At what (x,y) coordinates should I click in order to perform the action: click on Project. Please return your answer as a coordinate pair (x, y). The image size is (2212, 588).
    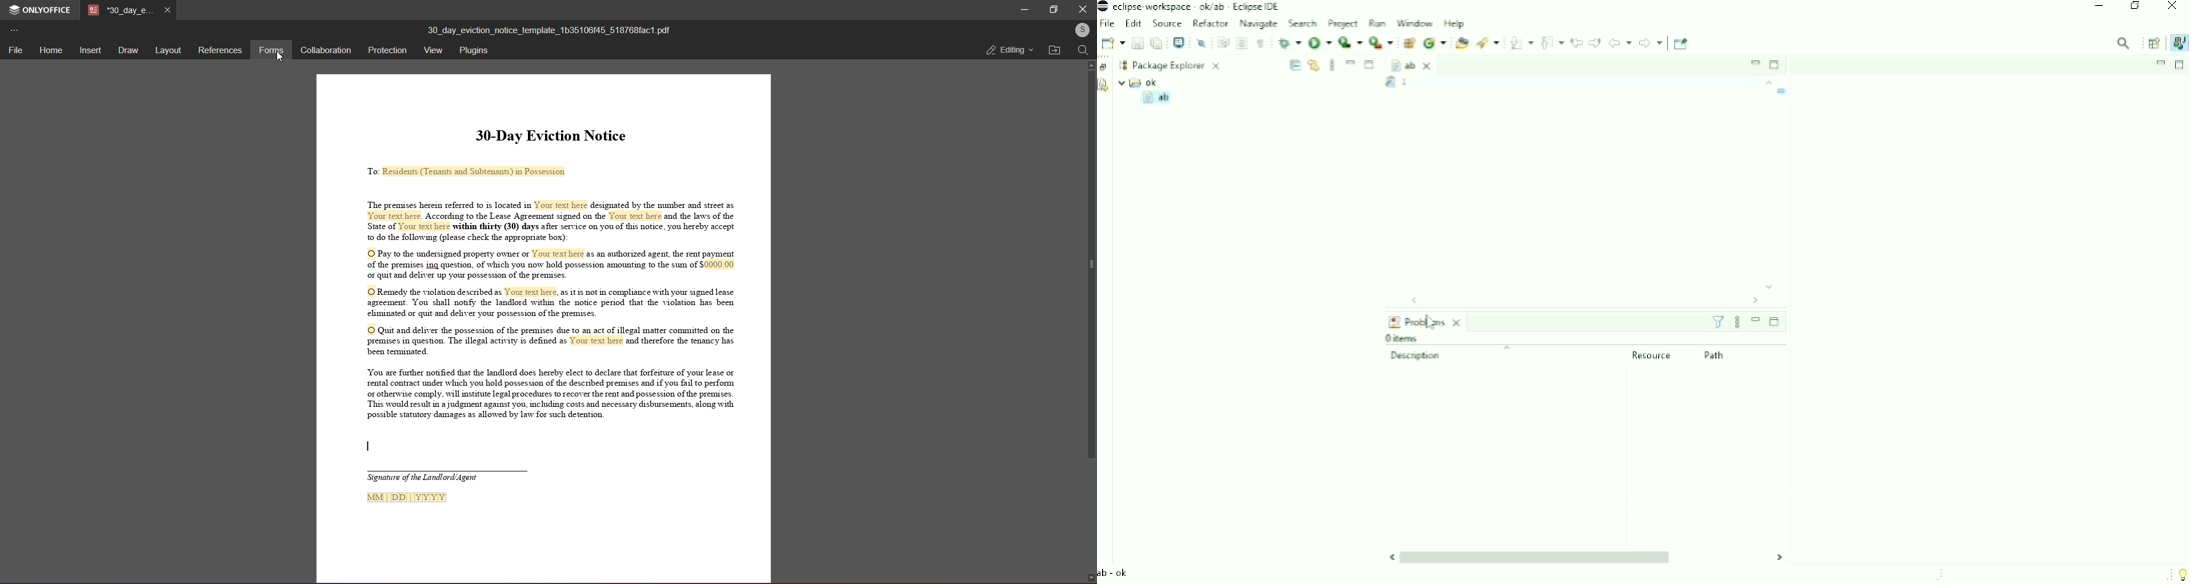
    Looking at the image, I should click on (1342, 23).